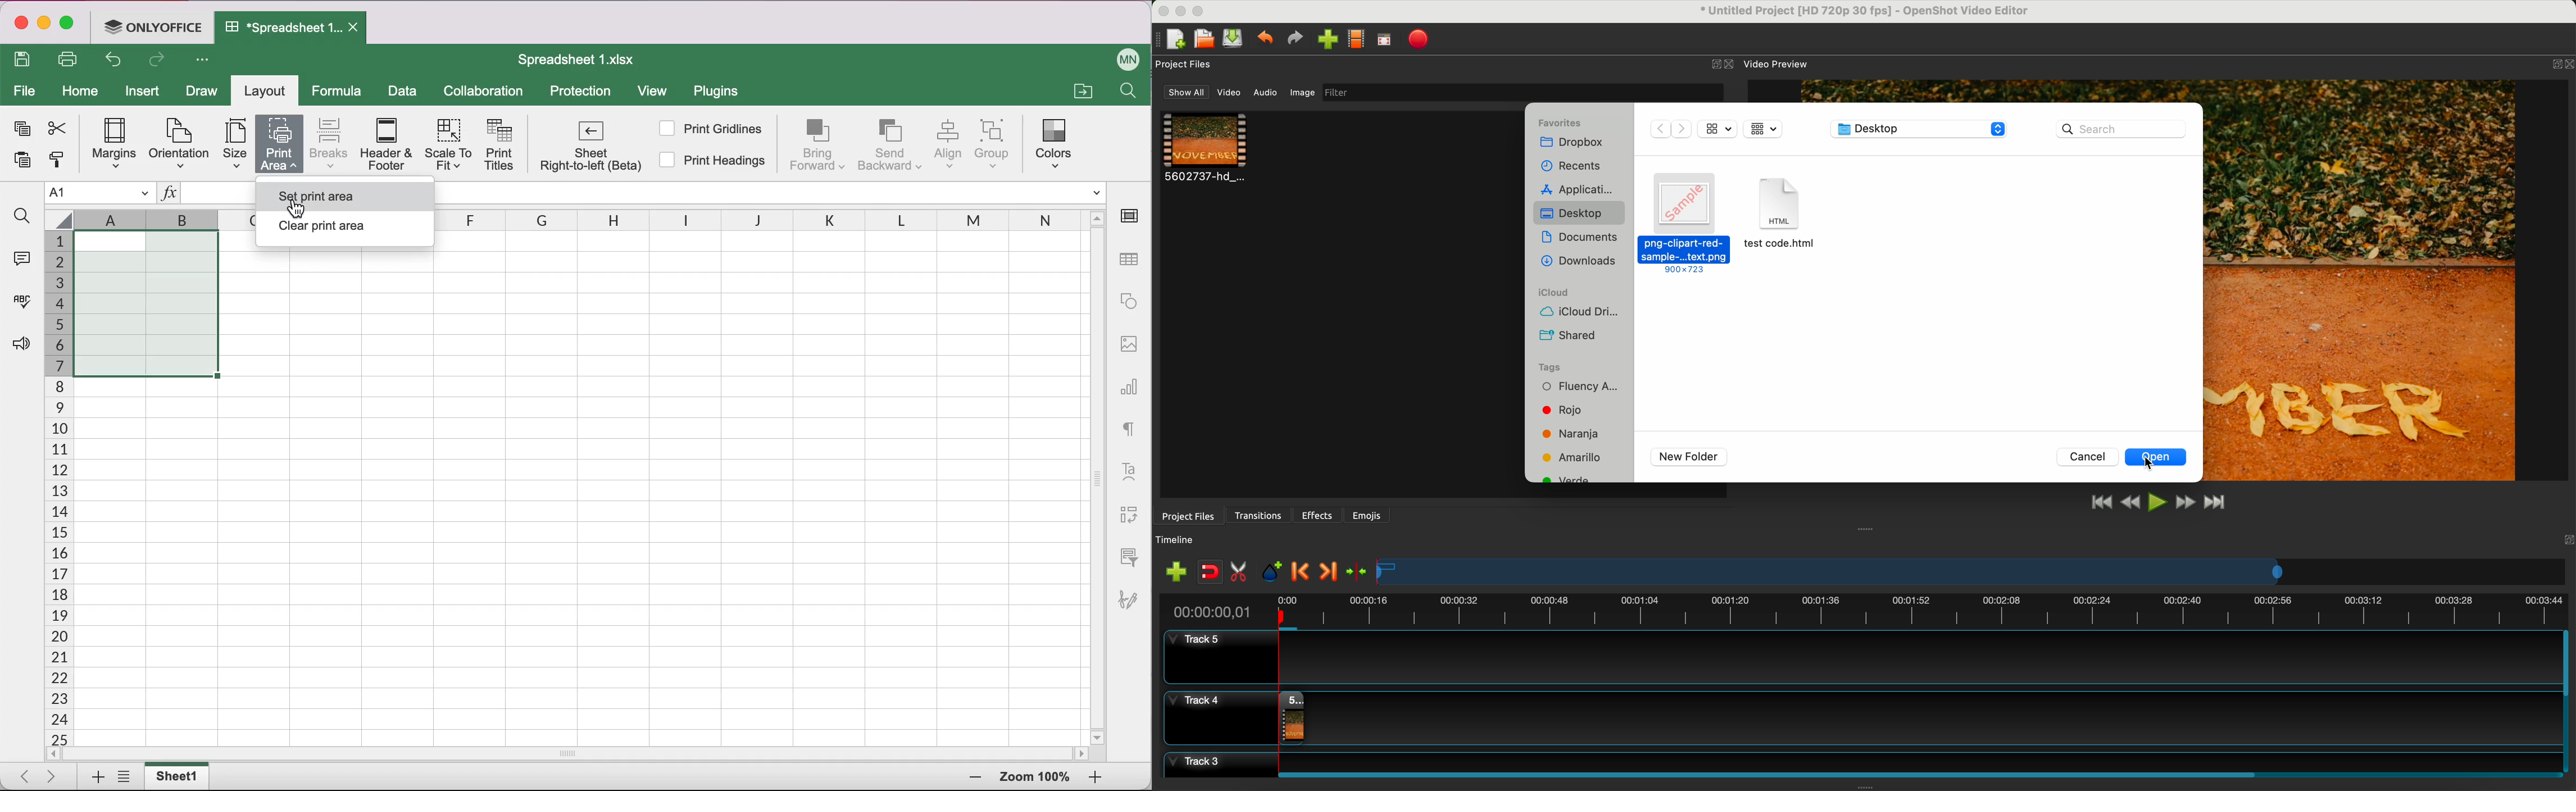  Describe the element at coordinates (581, 92) in the screenshot. I see `protection` at that location.